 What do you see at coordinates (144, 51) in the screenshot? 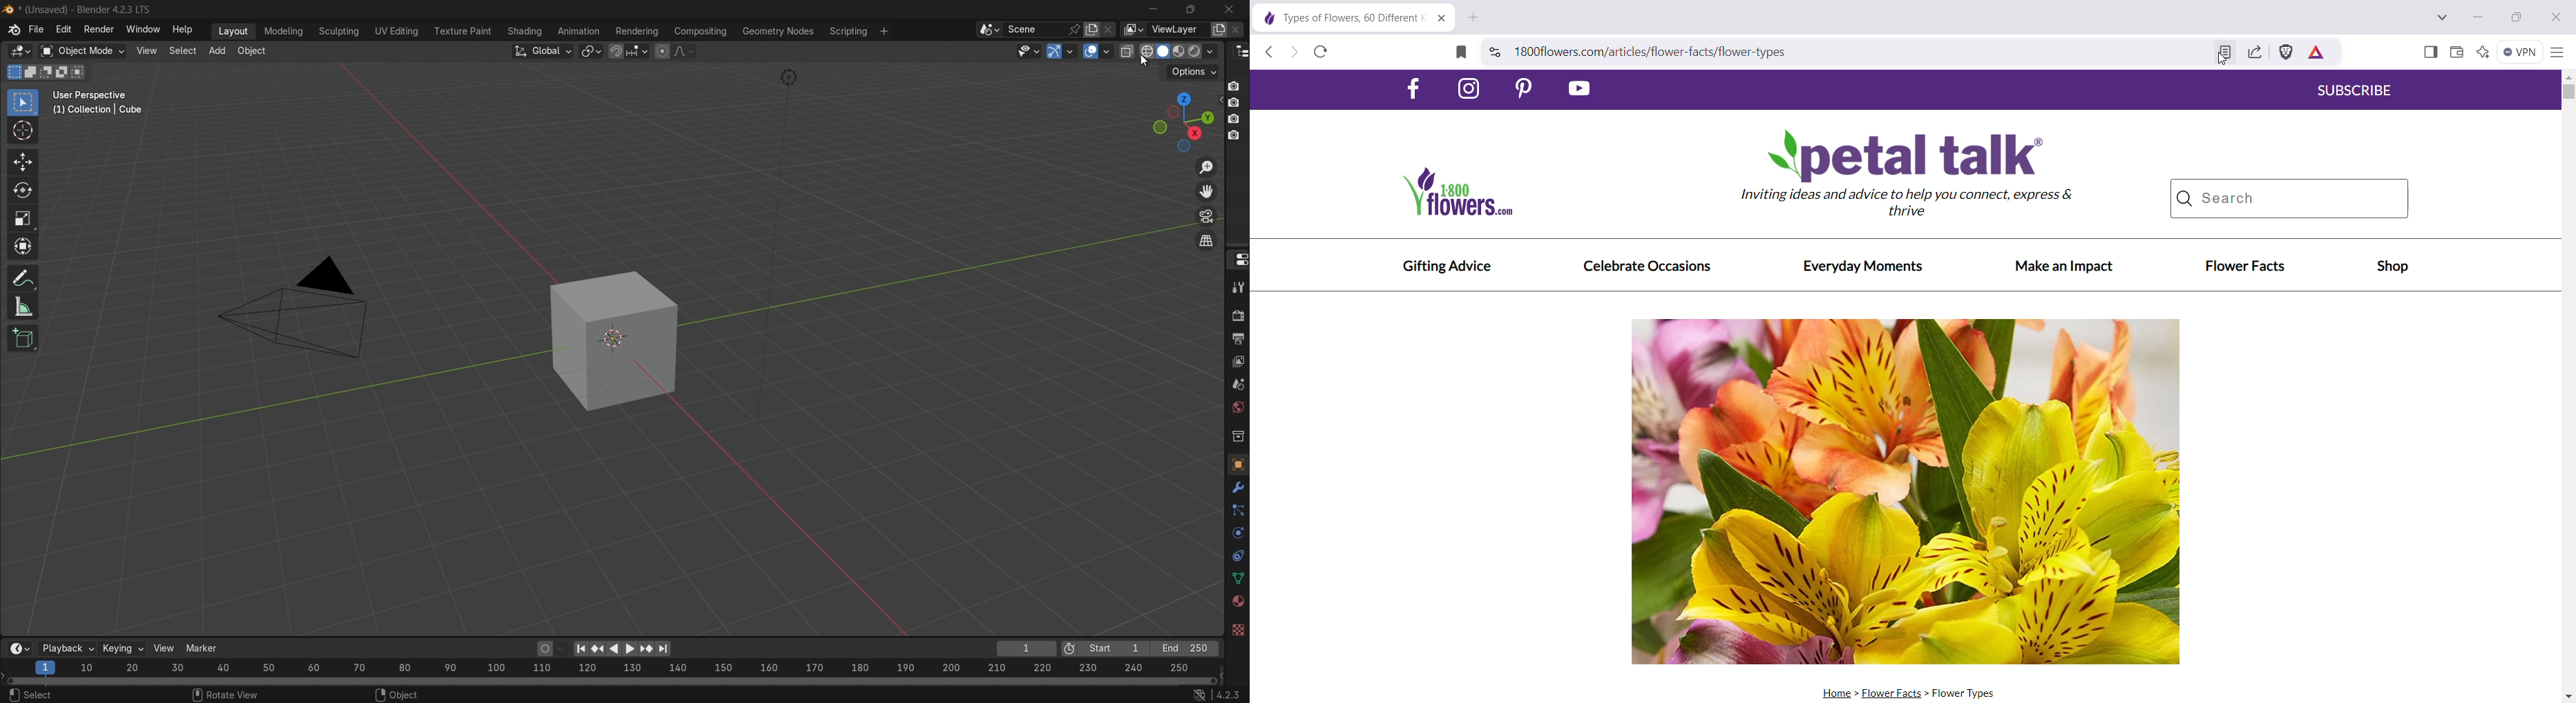
I see `view tab` at bounding box center [144, 51].